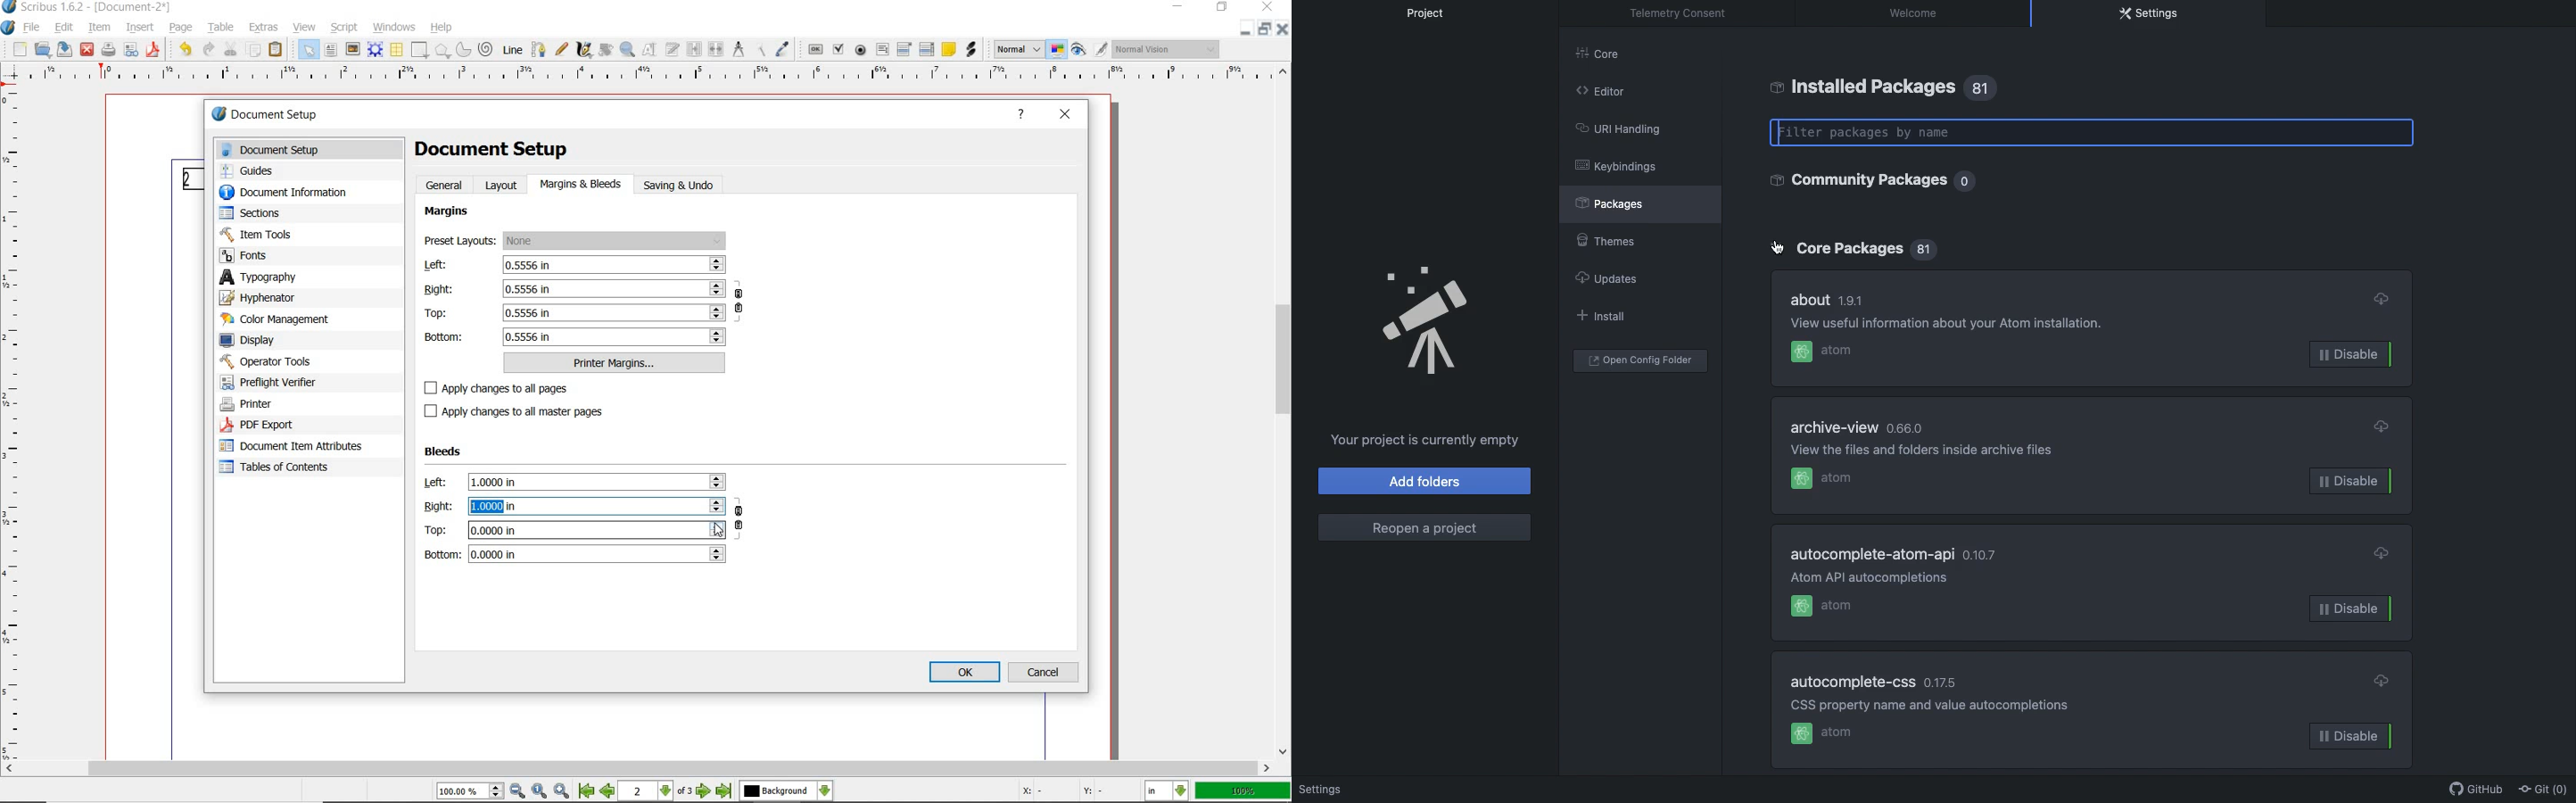  I want to click on color management, so click(280, 321).